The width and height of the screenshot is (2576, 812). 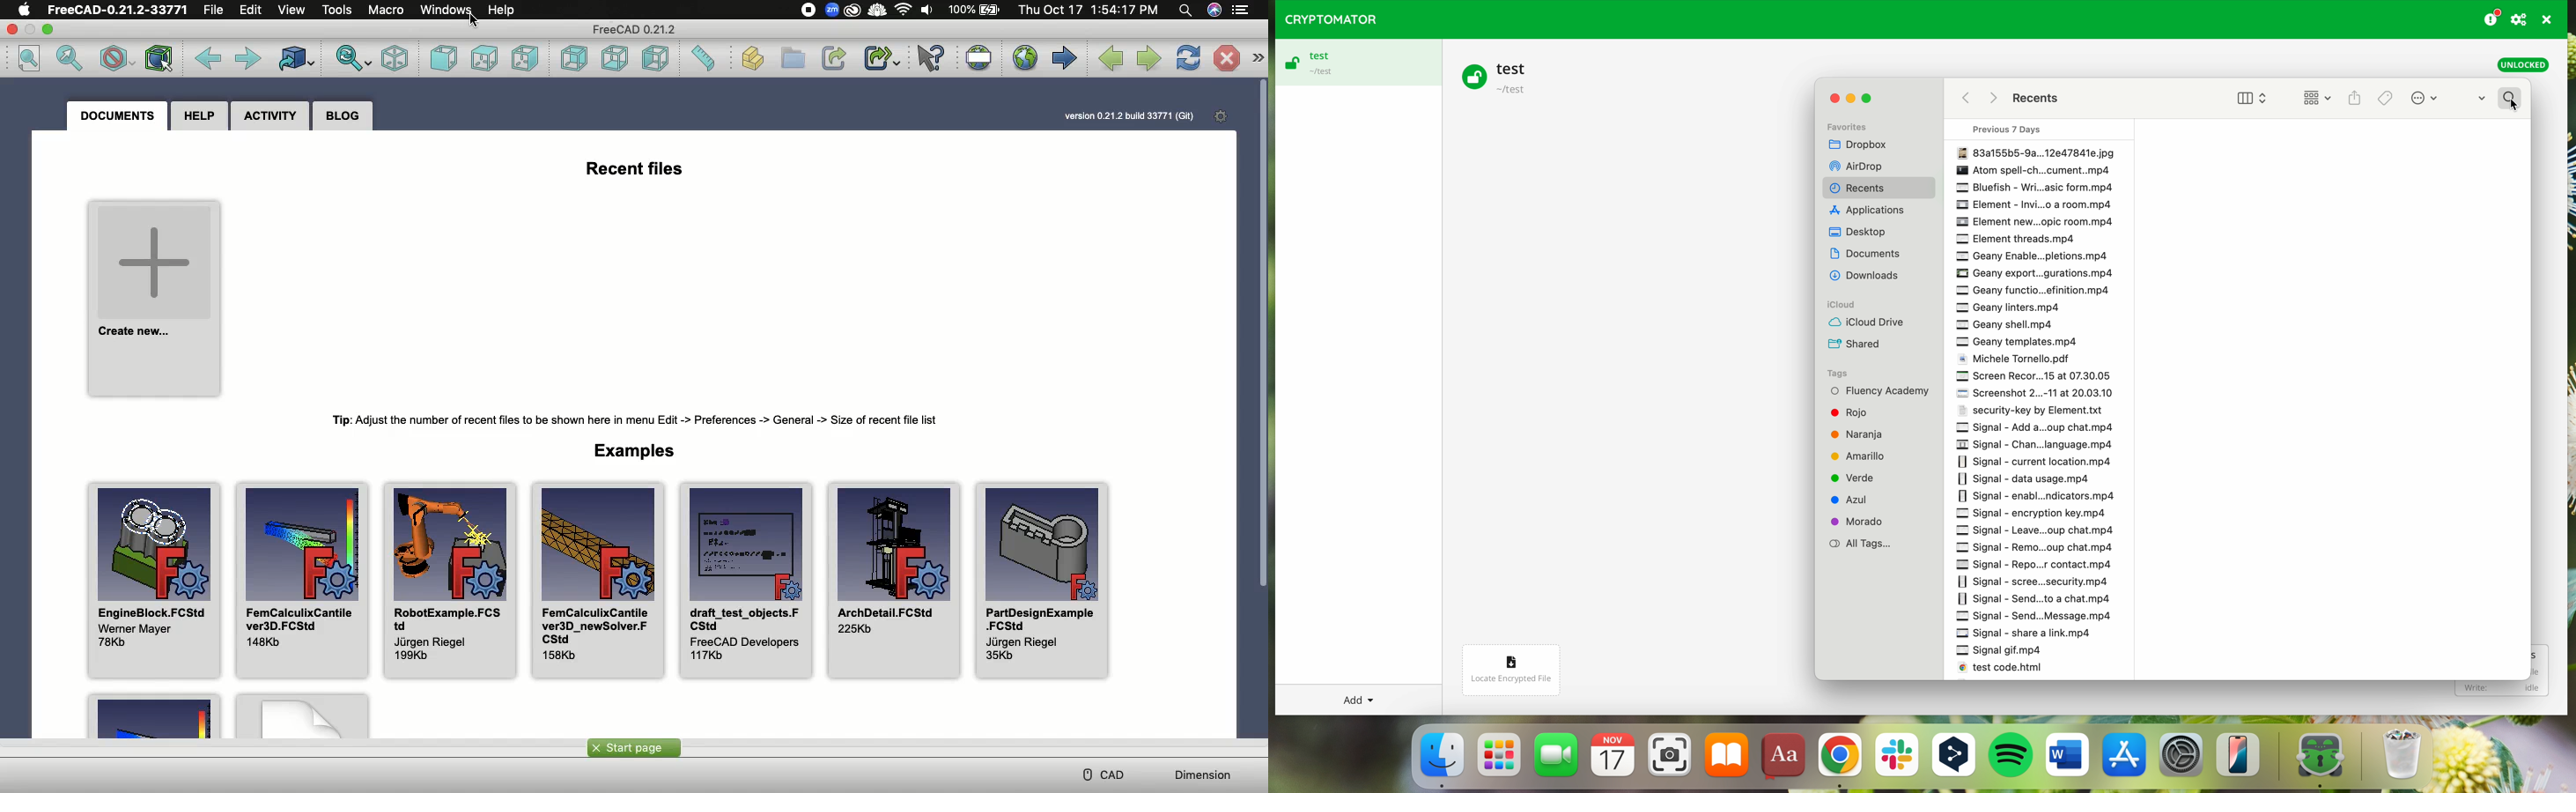 I want to click on calendar, so click(x=1613, y=759).